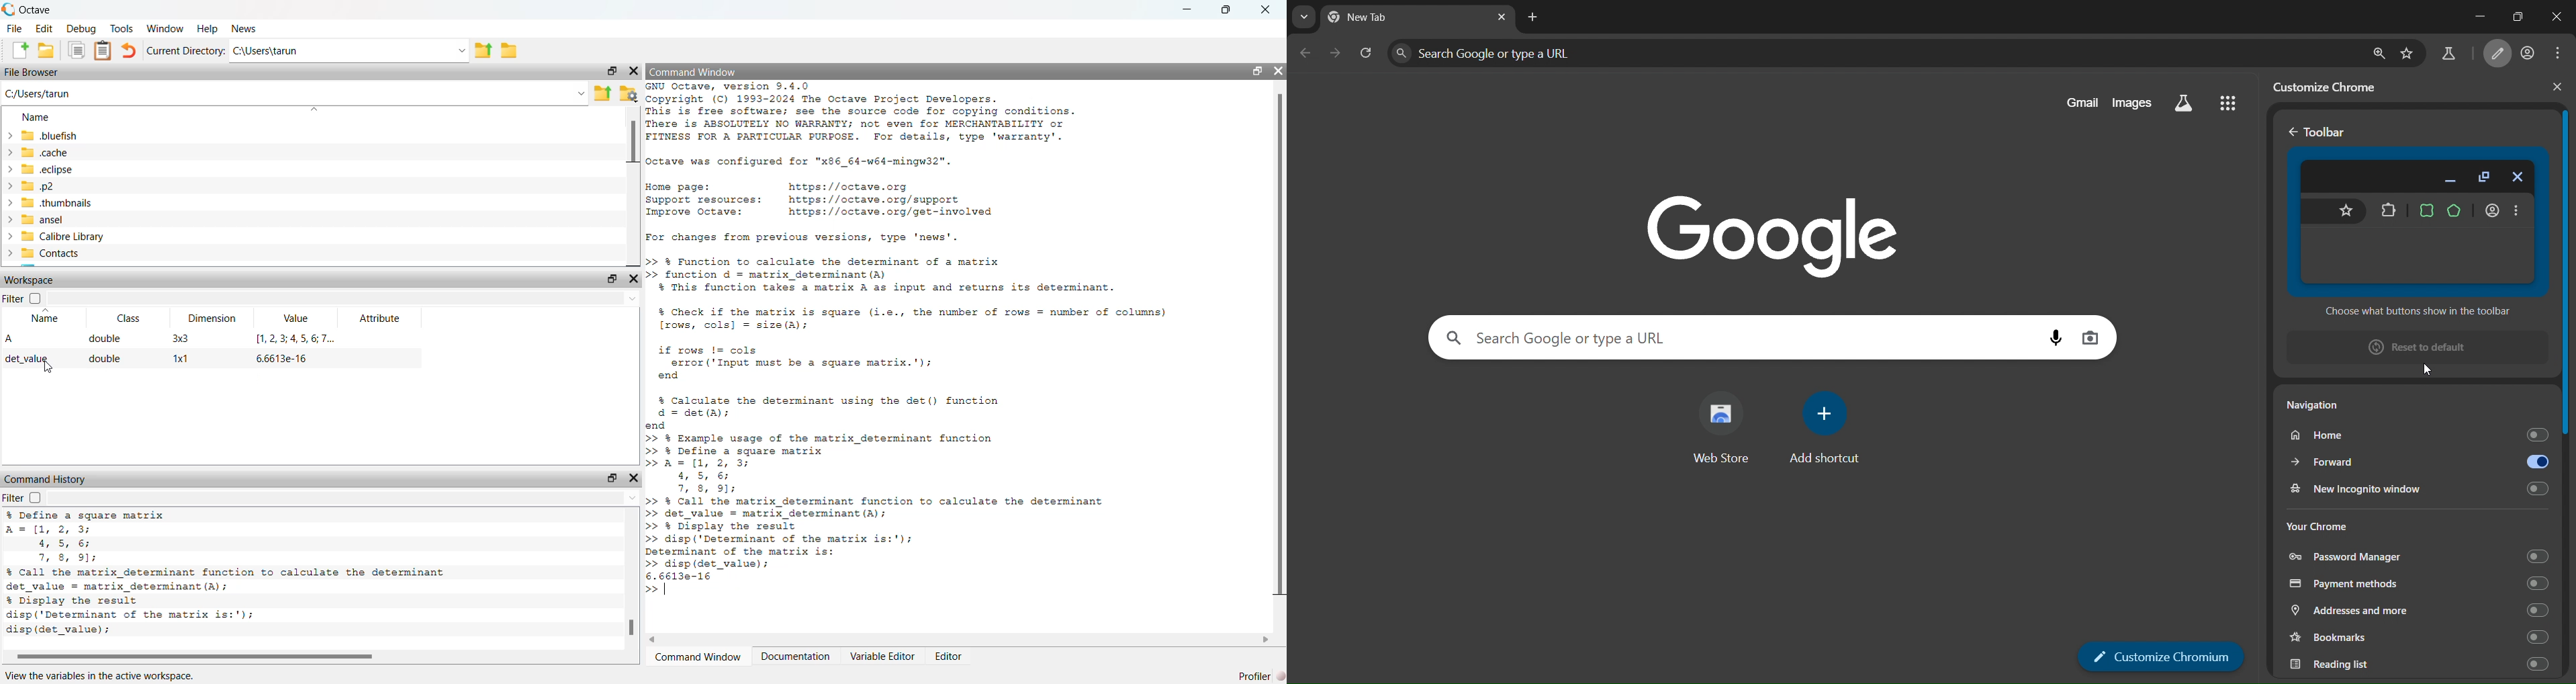 This screenshot has height=700, width=2576. Describe the element at coordinates (2416, 488) in the screenshot. I see `new incognito window` at that location.